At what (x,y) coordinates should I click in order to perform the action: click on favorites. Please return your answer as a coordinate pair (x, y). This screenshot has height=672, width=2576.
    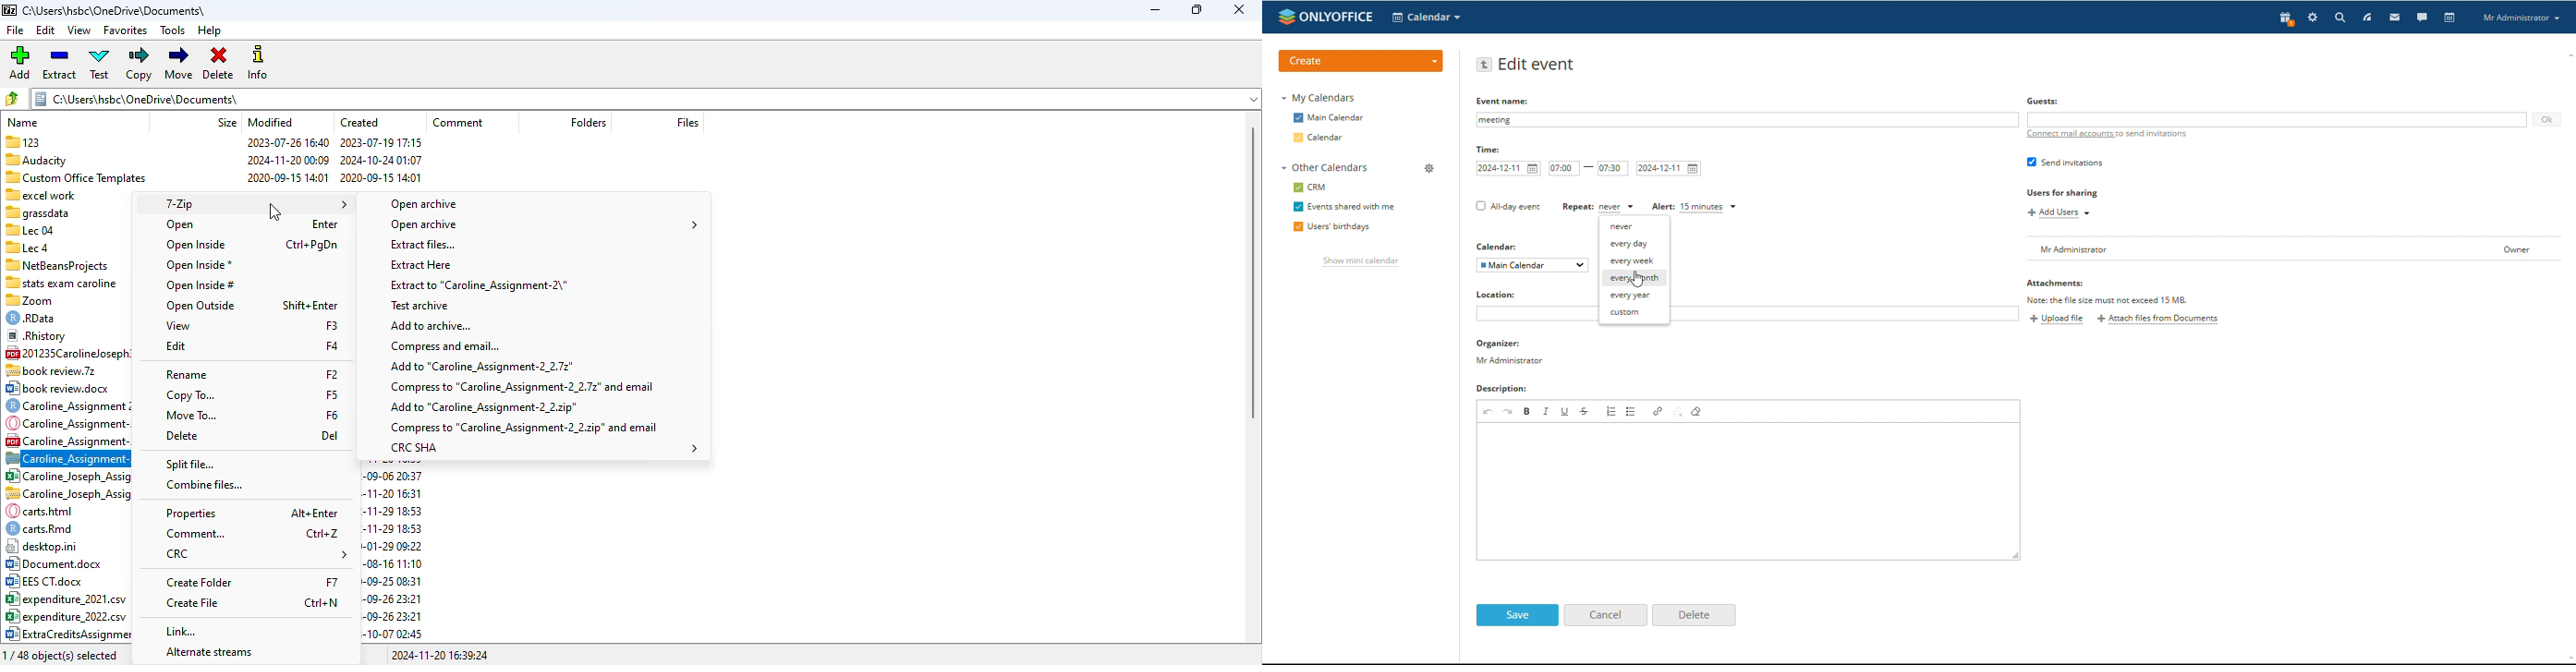
    Looking at the image, I should click on (125, 30).